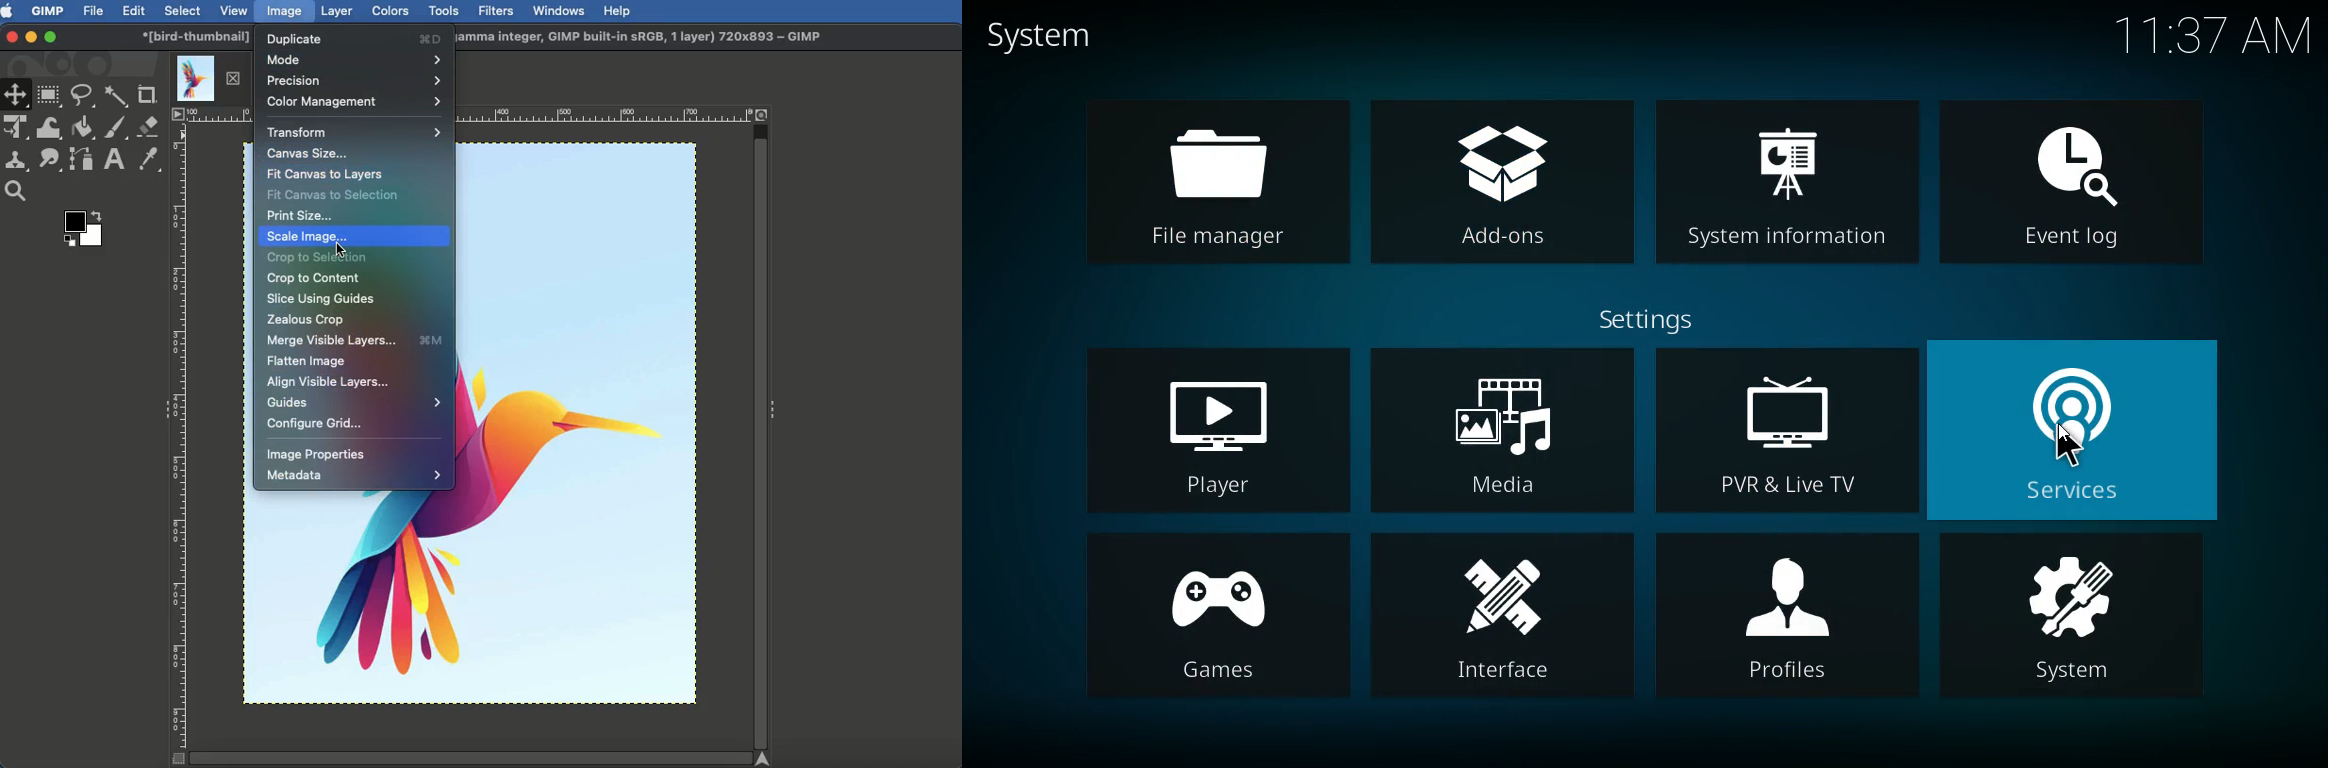 This screenshot has width=2352, height=784. I want to click on Transform, so click(356, 132).